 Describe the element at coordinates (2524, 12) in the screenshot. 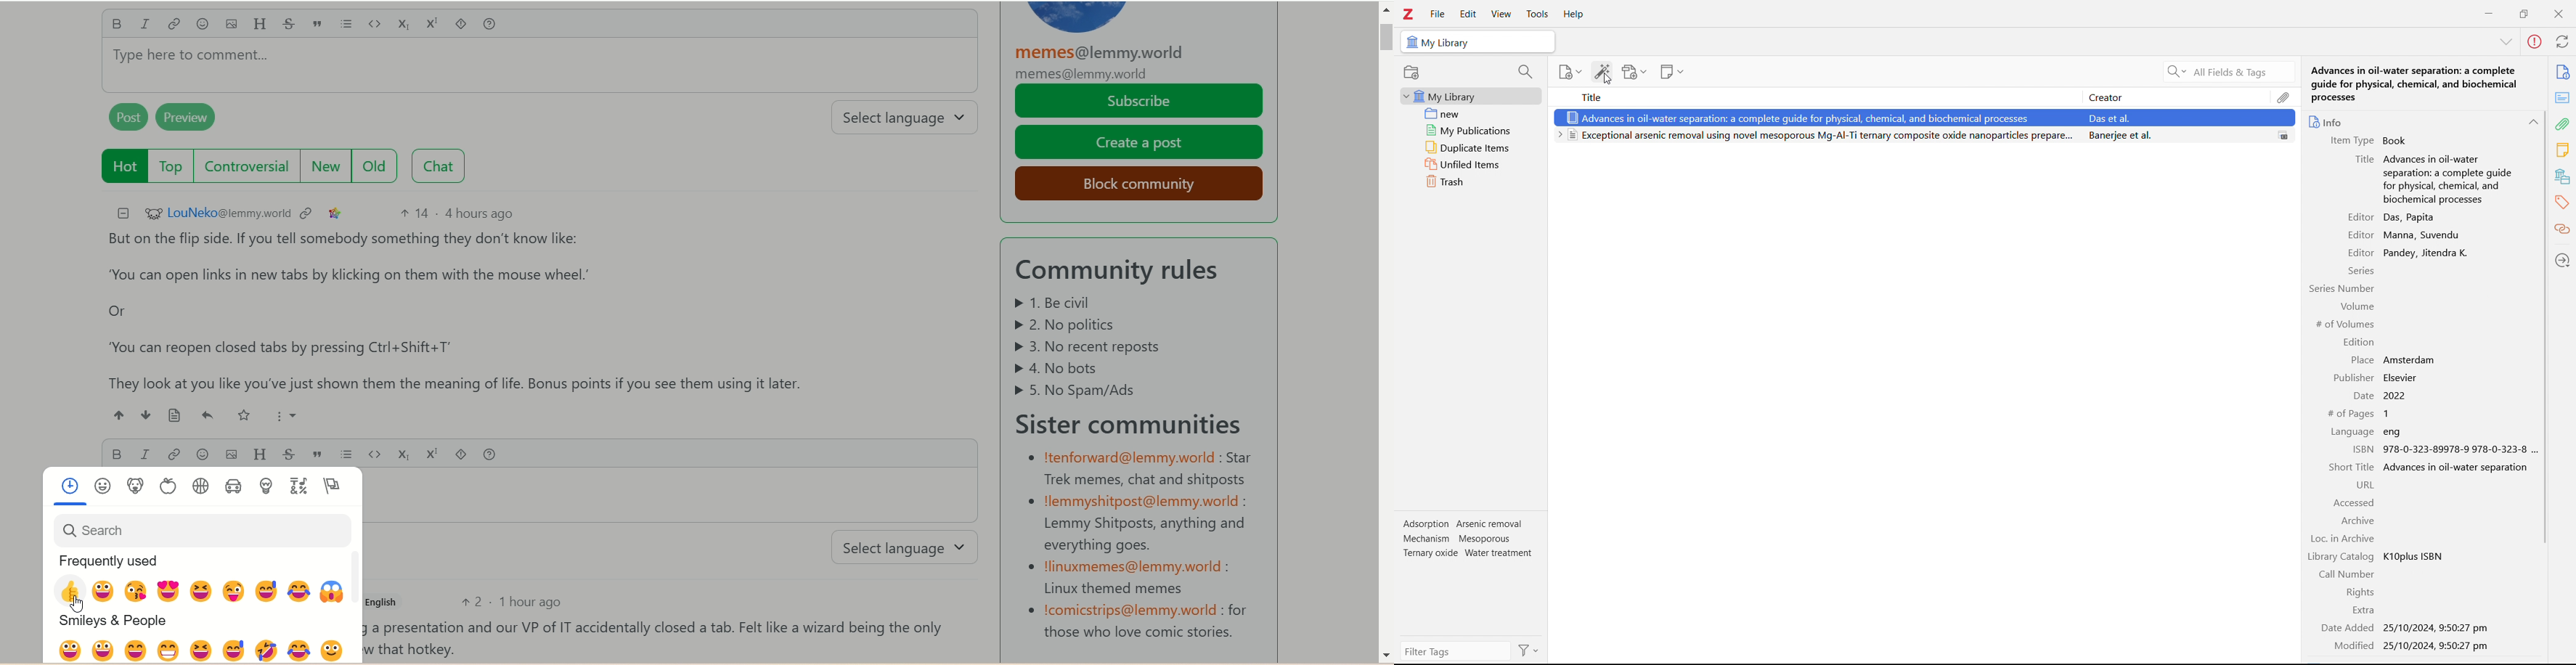

I see `maximize` at that location.